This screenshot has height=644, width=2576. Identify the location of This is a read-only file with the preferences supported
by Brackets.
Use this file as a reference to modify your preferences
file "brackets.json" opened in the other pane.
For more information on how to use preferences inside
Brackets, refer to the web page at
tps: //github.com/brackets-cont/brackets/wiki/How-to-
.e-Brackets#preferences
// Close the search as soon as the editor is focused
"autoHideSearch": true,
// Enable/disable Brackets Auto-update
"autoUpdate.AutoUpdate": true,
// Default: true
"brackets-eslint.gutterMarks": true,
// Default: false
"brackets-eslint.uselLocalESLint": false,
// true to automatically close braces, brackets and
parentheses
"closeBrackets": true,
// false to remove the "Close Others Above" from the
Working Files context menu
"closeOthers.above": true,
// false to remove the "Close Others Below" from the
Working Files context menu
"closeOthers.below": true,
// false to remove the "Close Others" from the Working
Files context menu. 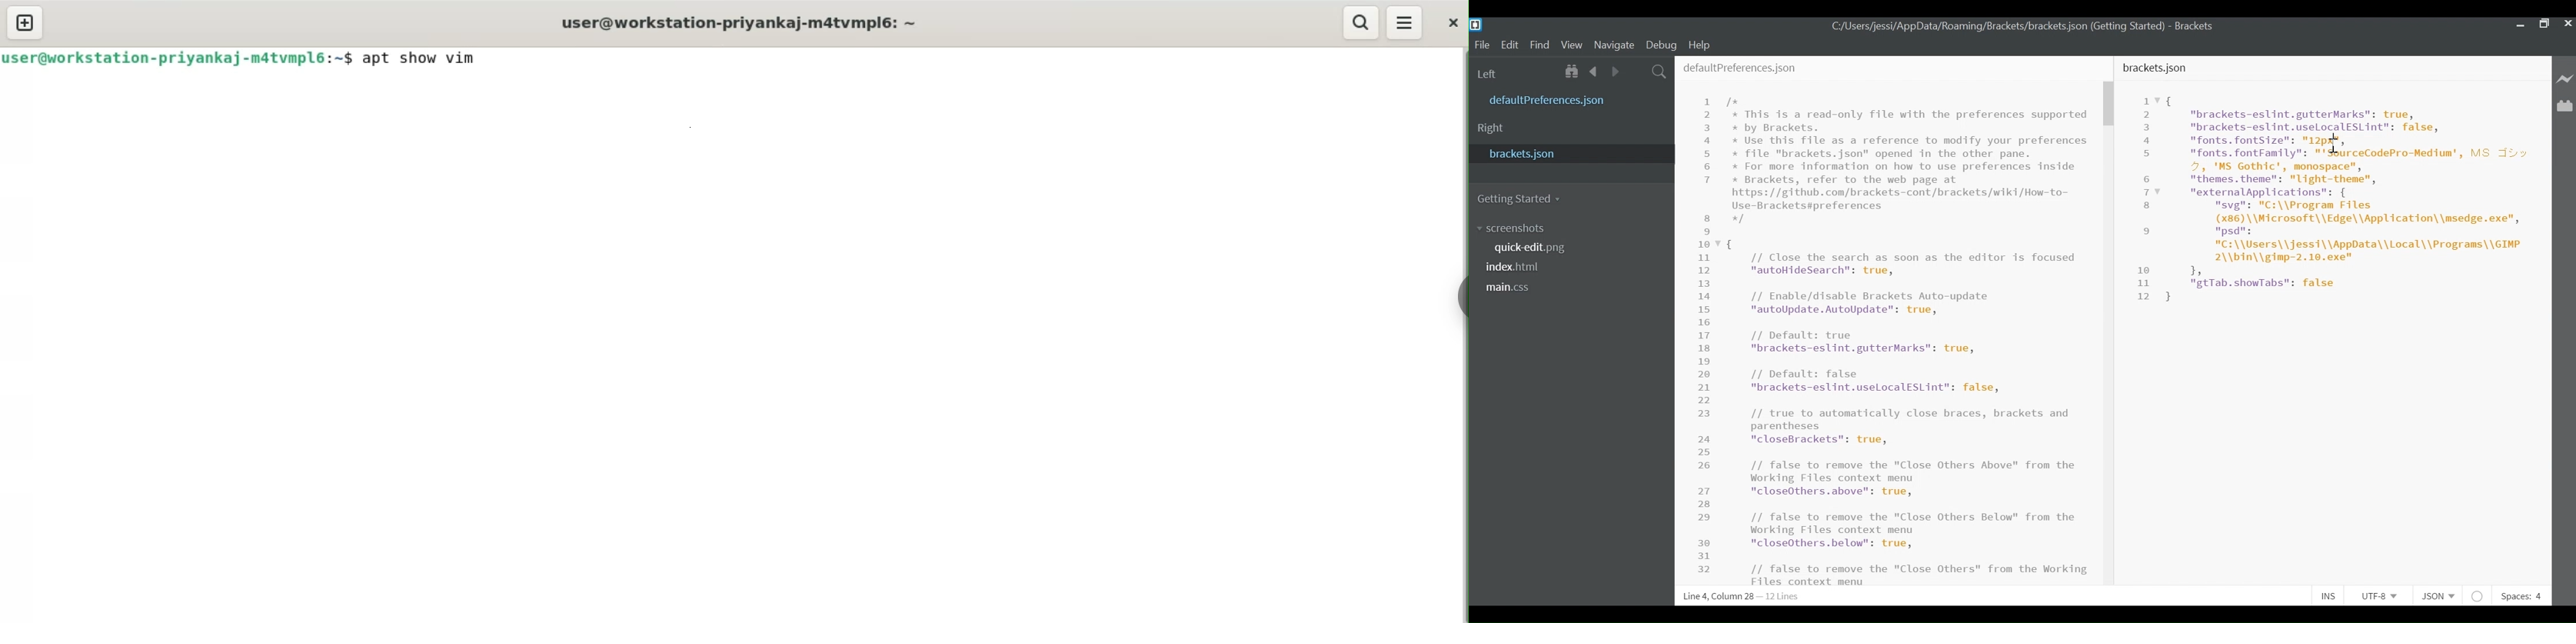
(1910, 340).